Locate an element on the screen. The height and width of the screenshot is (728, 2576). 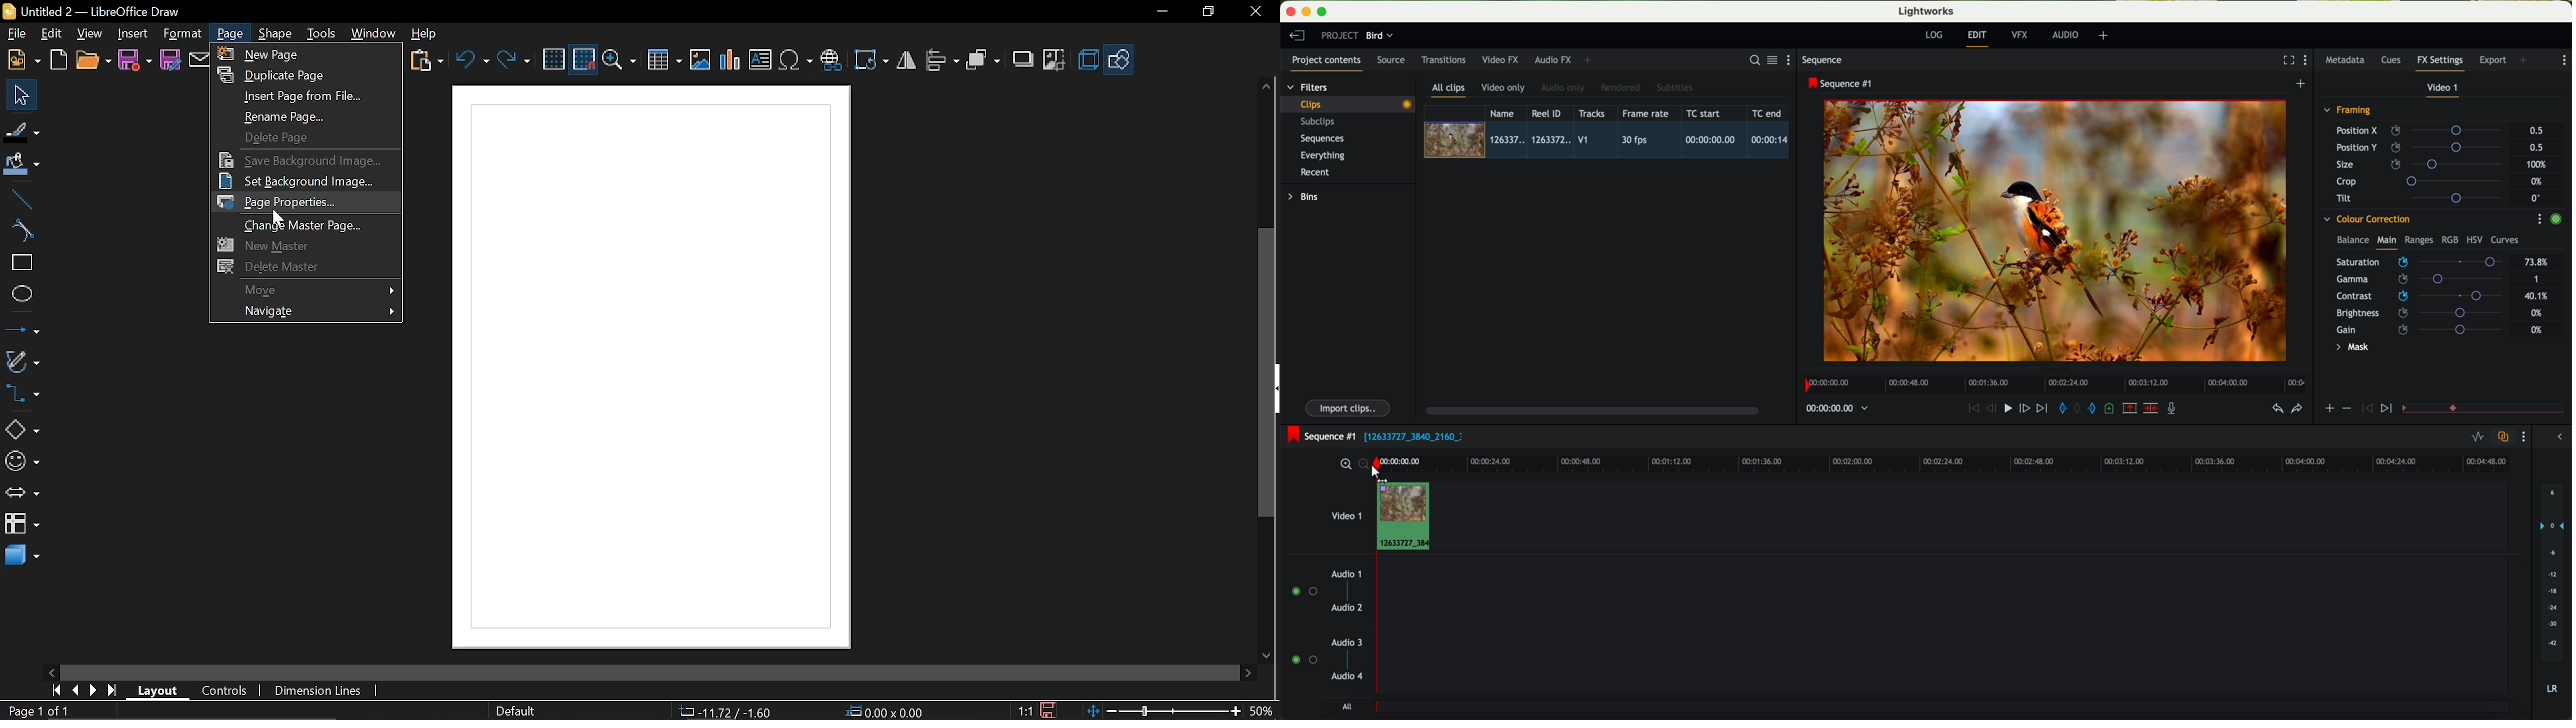
Shapes is located at coordinates (22, 428).